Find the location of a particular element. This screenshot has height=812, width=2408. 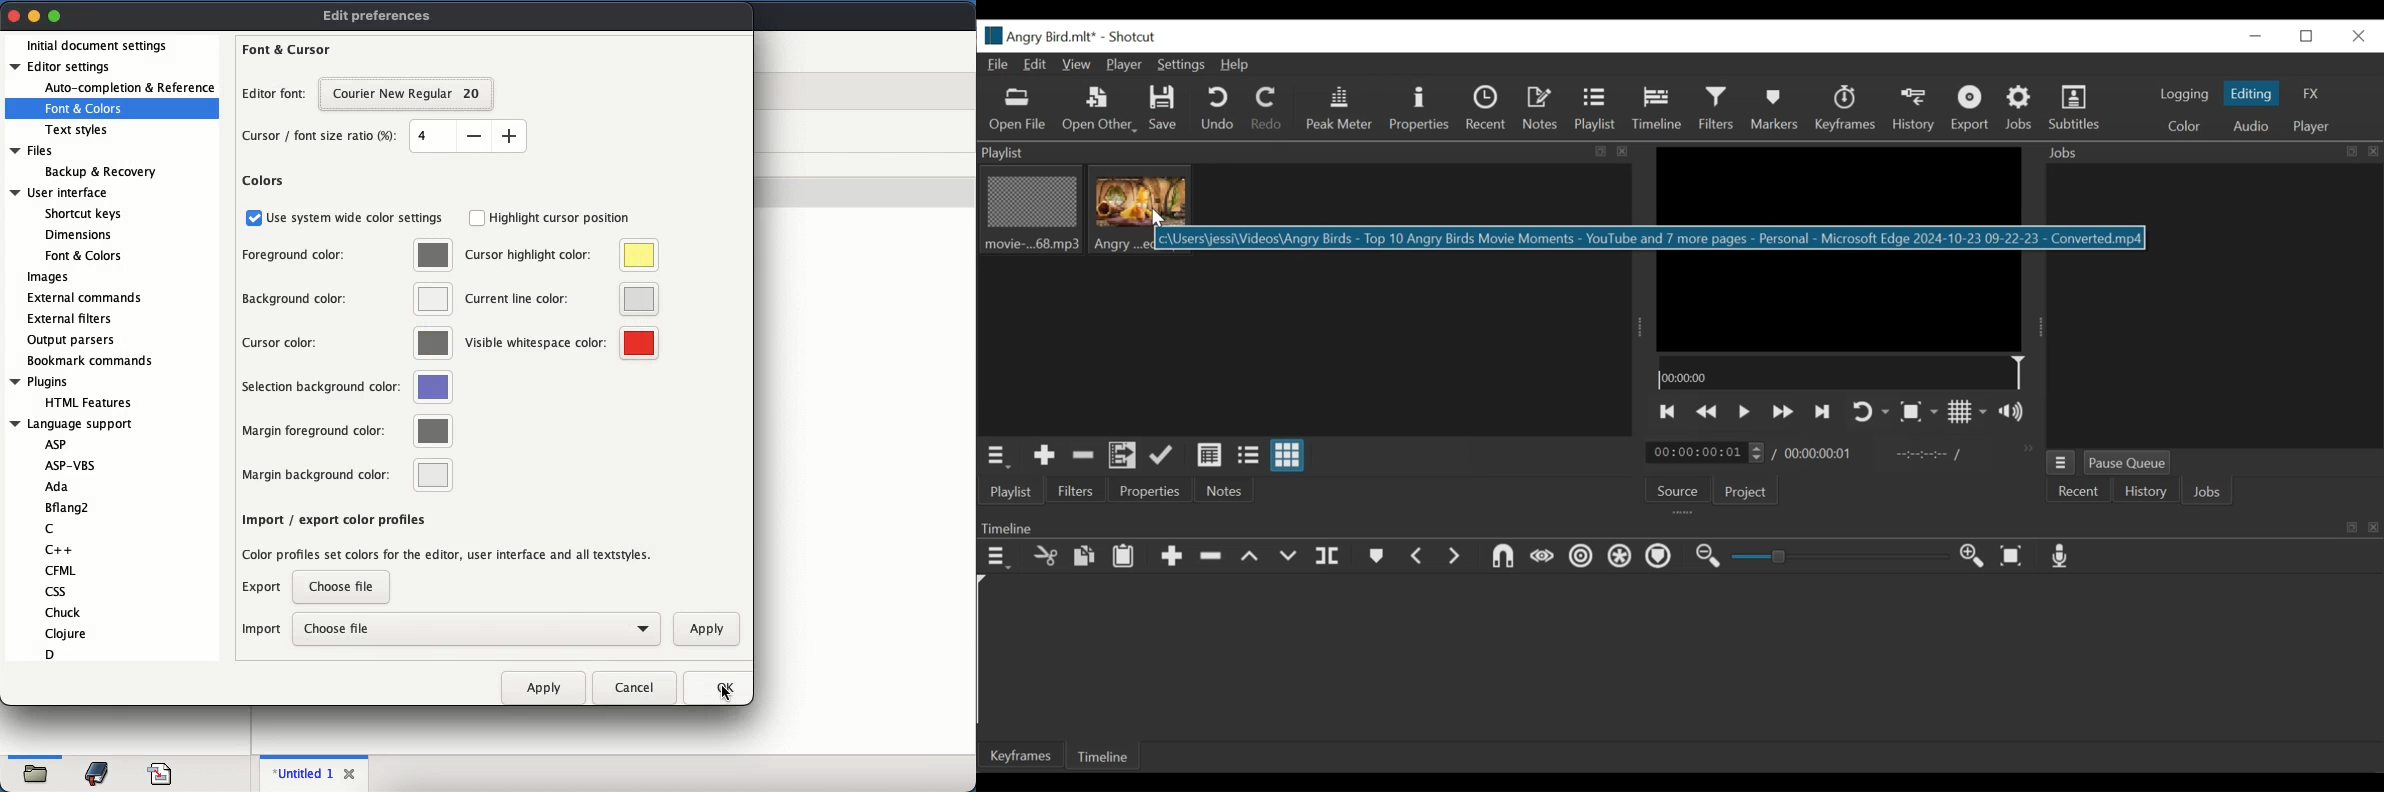

cursor font size ratio is located at coordinates (321, 136).